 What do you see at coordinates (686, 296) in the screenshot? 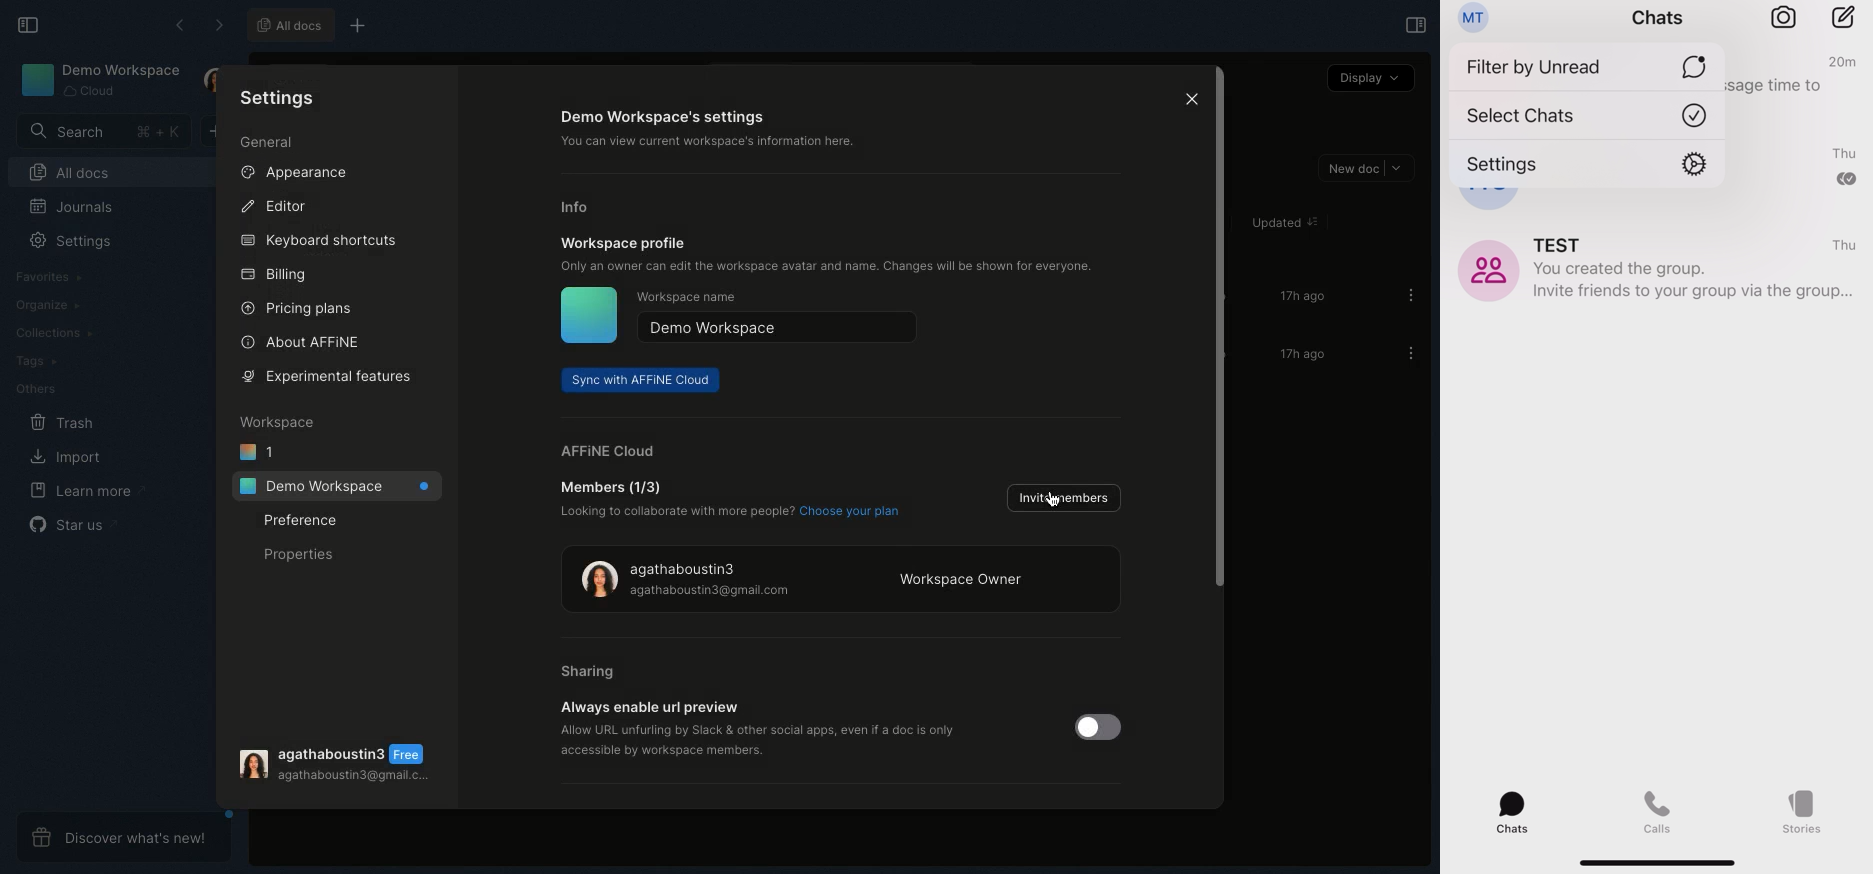
I see `Workspace name` at bounding box center [686, 296].